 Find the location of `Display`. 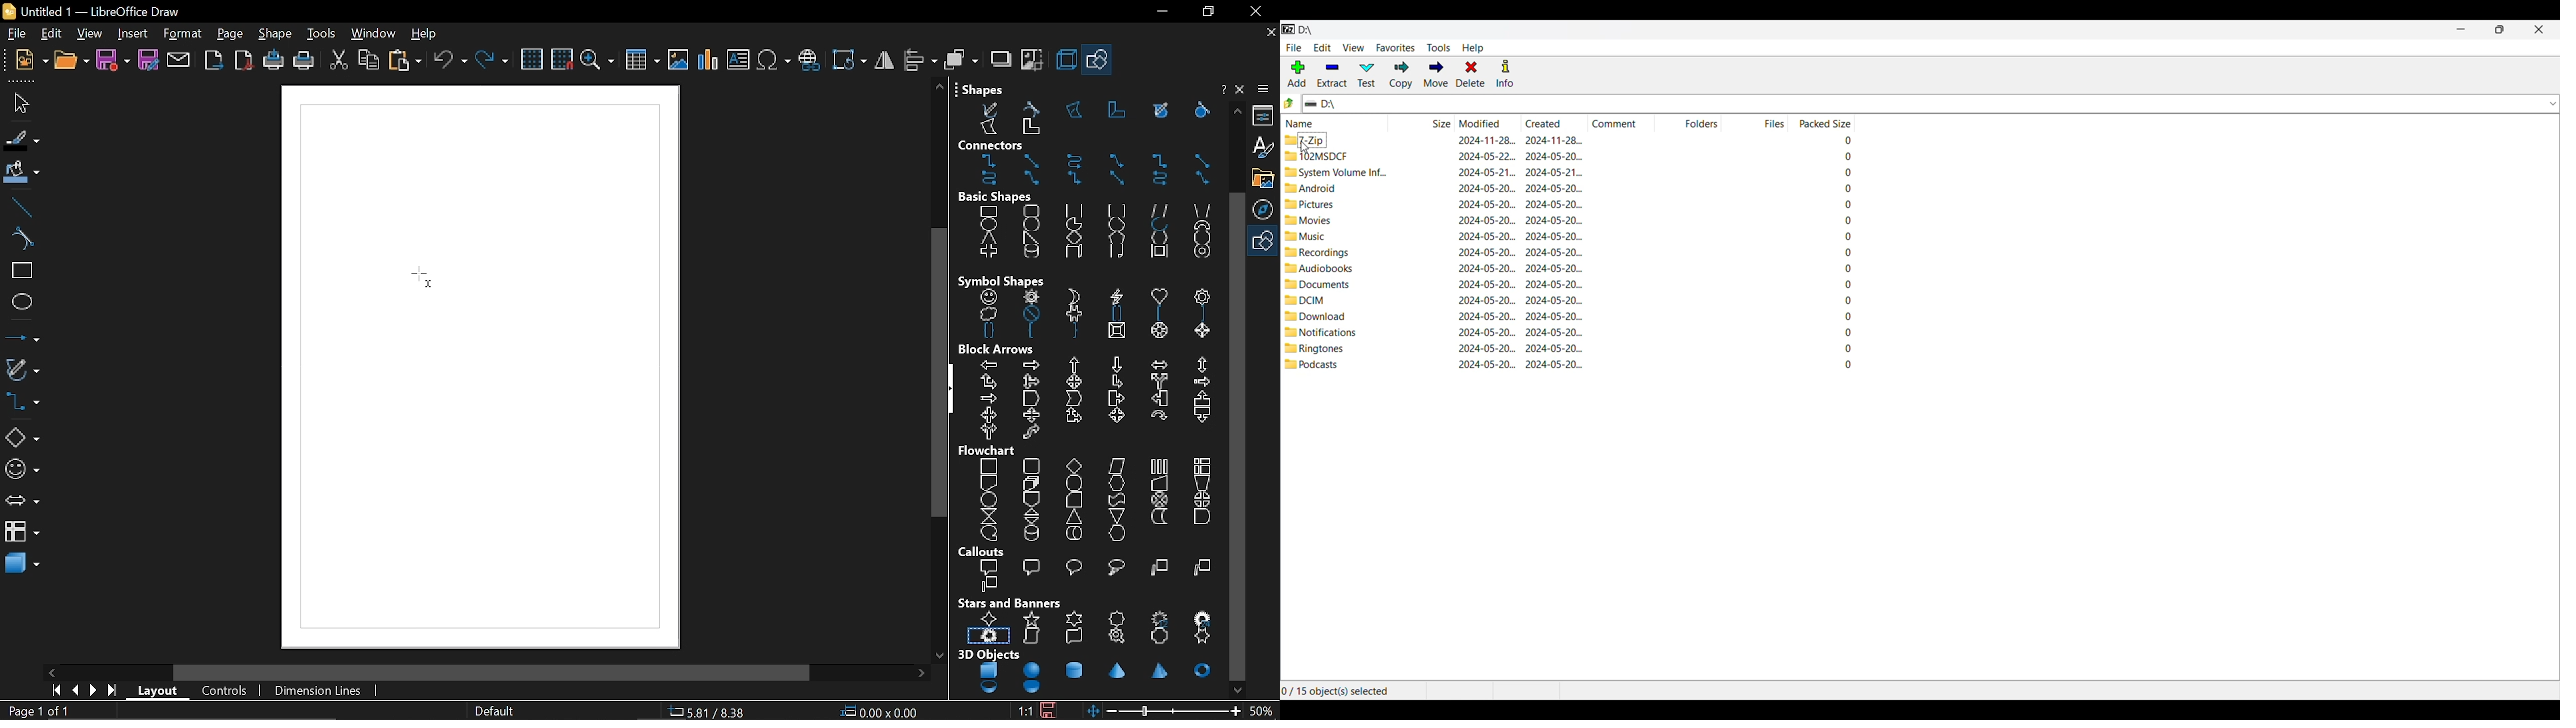

Display is located at coordinates (478, 358).